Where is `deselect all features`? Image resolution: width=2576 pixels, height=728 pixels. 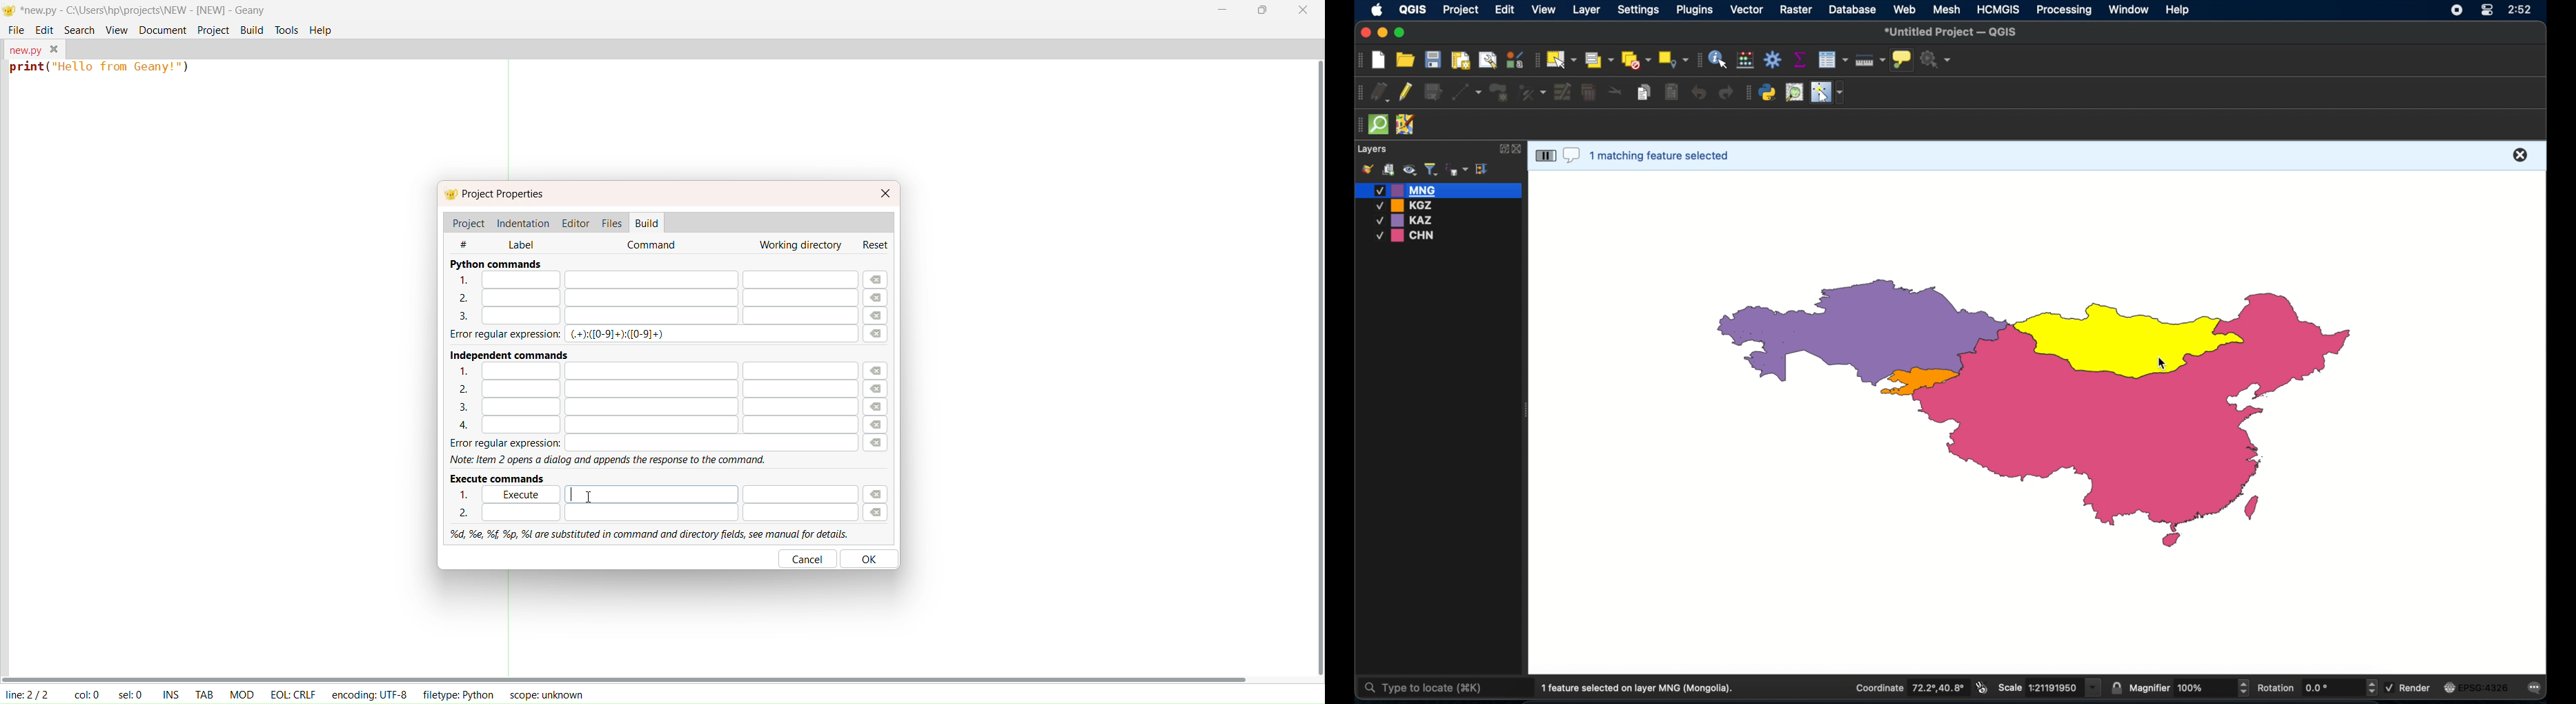
deselect all features is located at coordinates (1636, 60).